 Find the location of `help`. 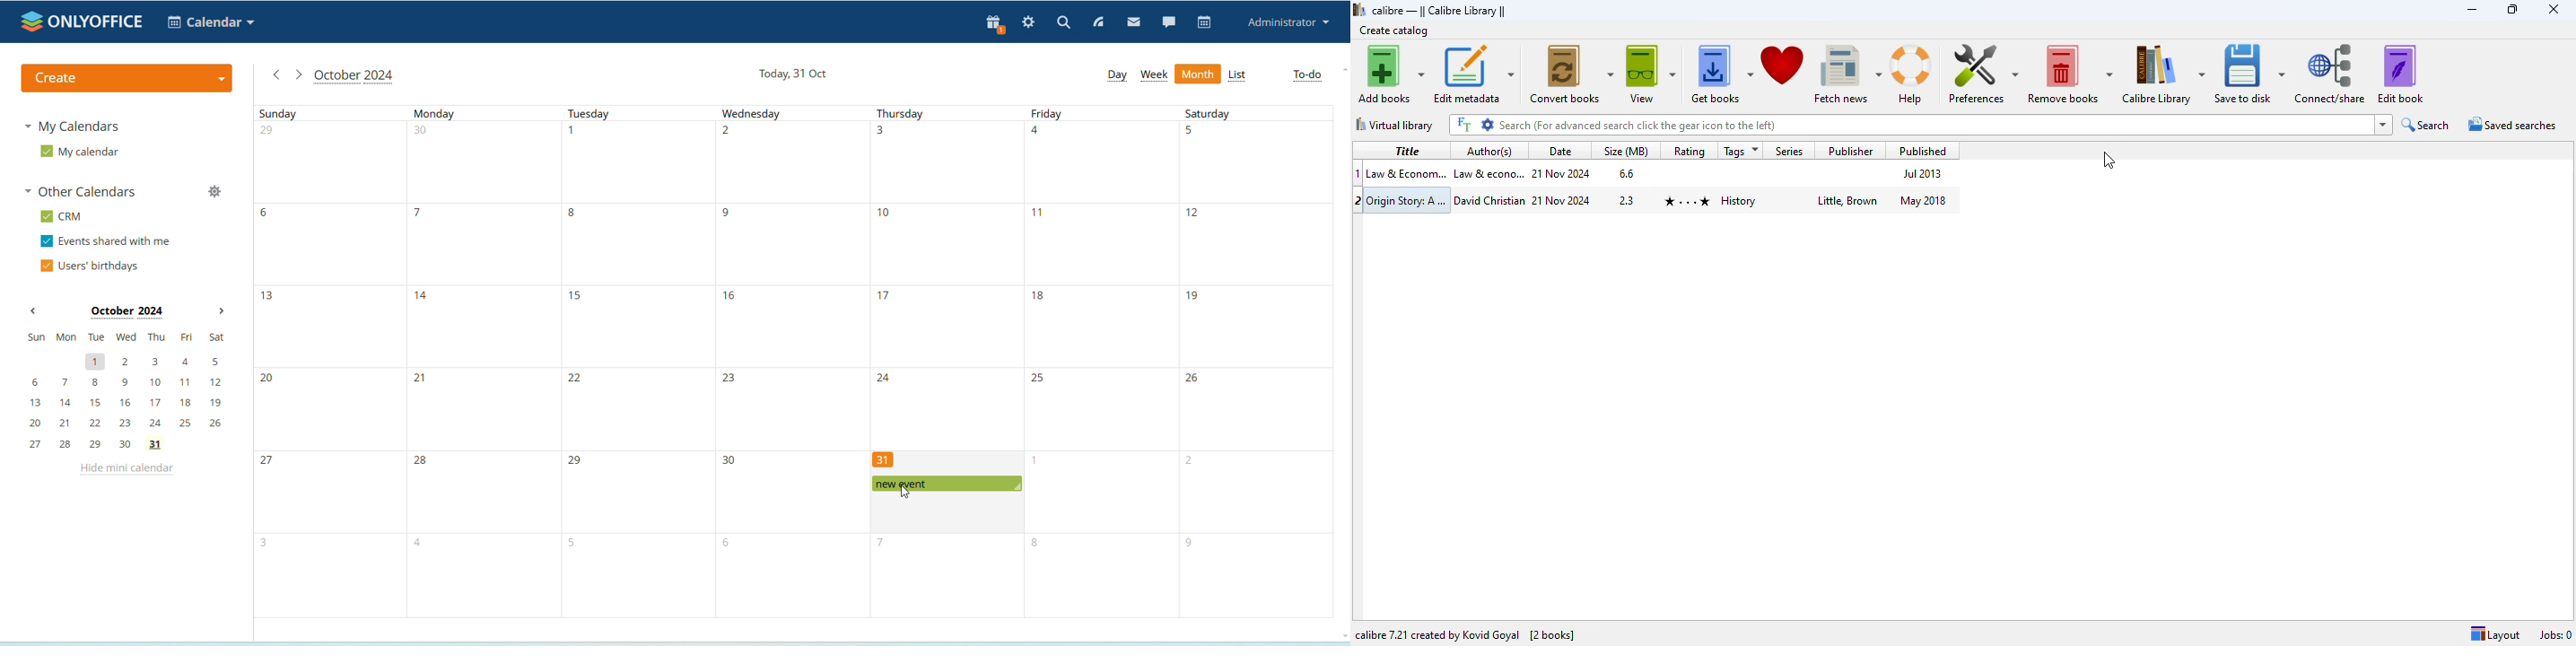

help is located at coordinates (1914, 73).